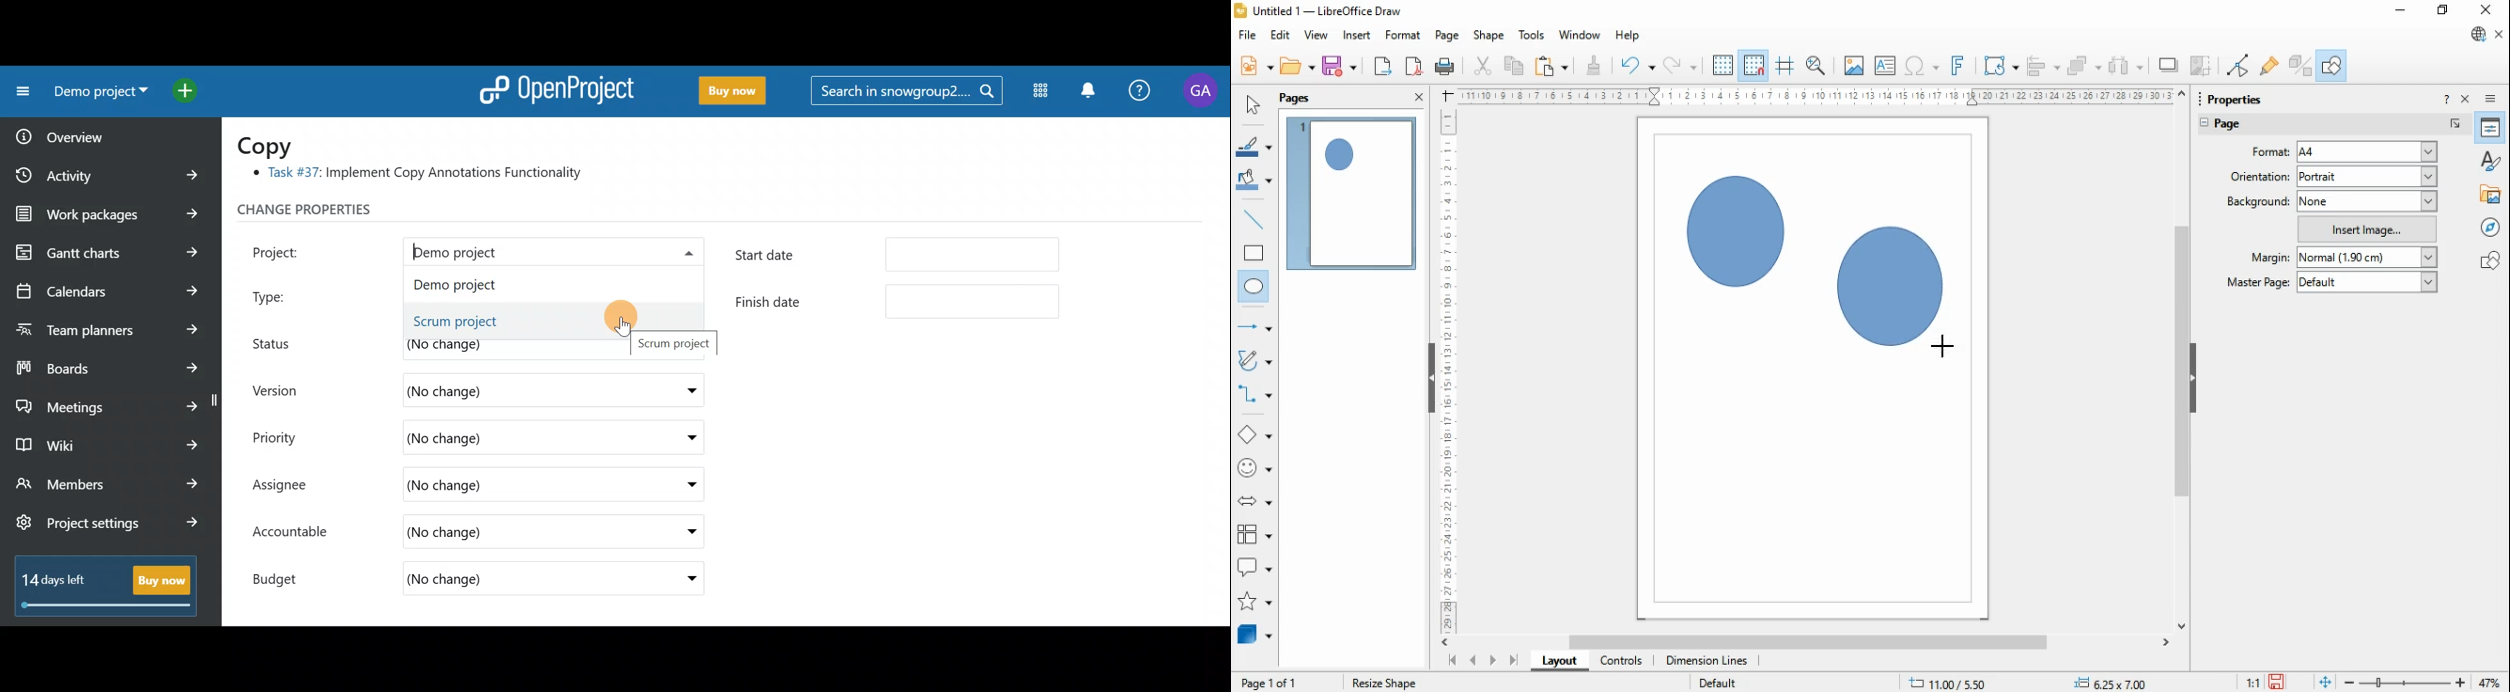 The width and height of the screenshot is (2520, 700). Describe the element at coordinates (727, 91) in the screenshot. I see `Buy now` at that location.